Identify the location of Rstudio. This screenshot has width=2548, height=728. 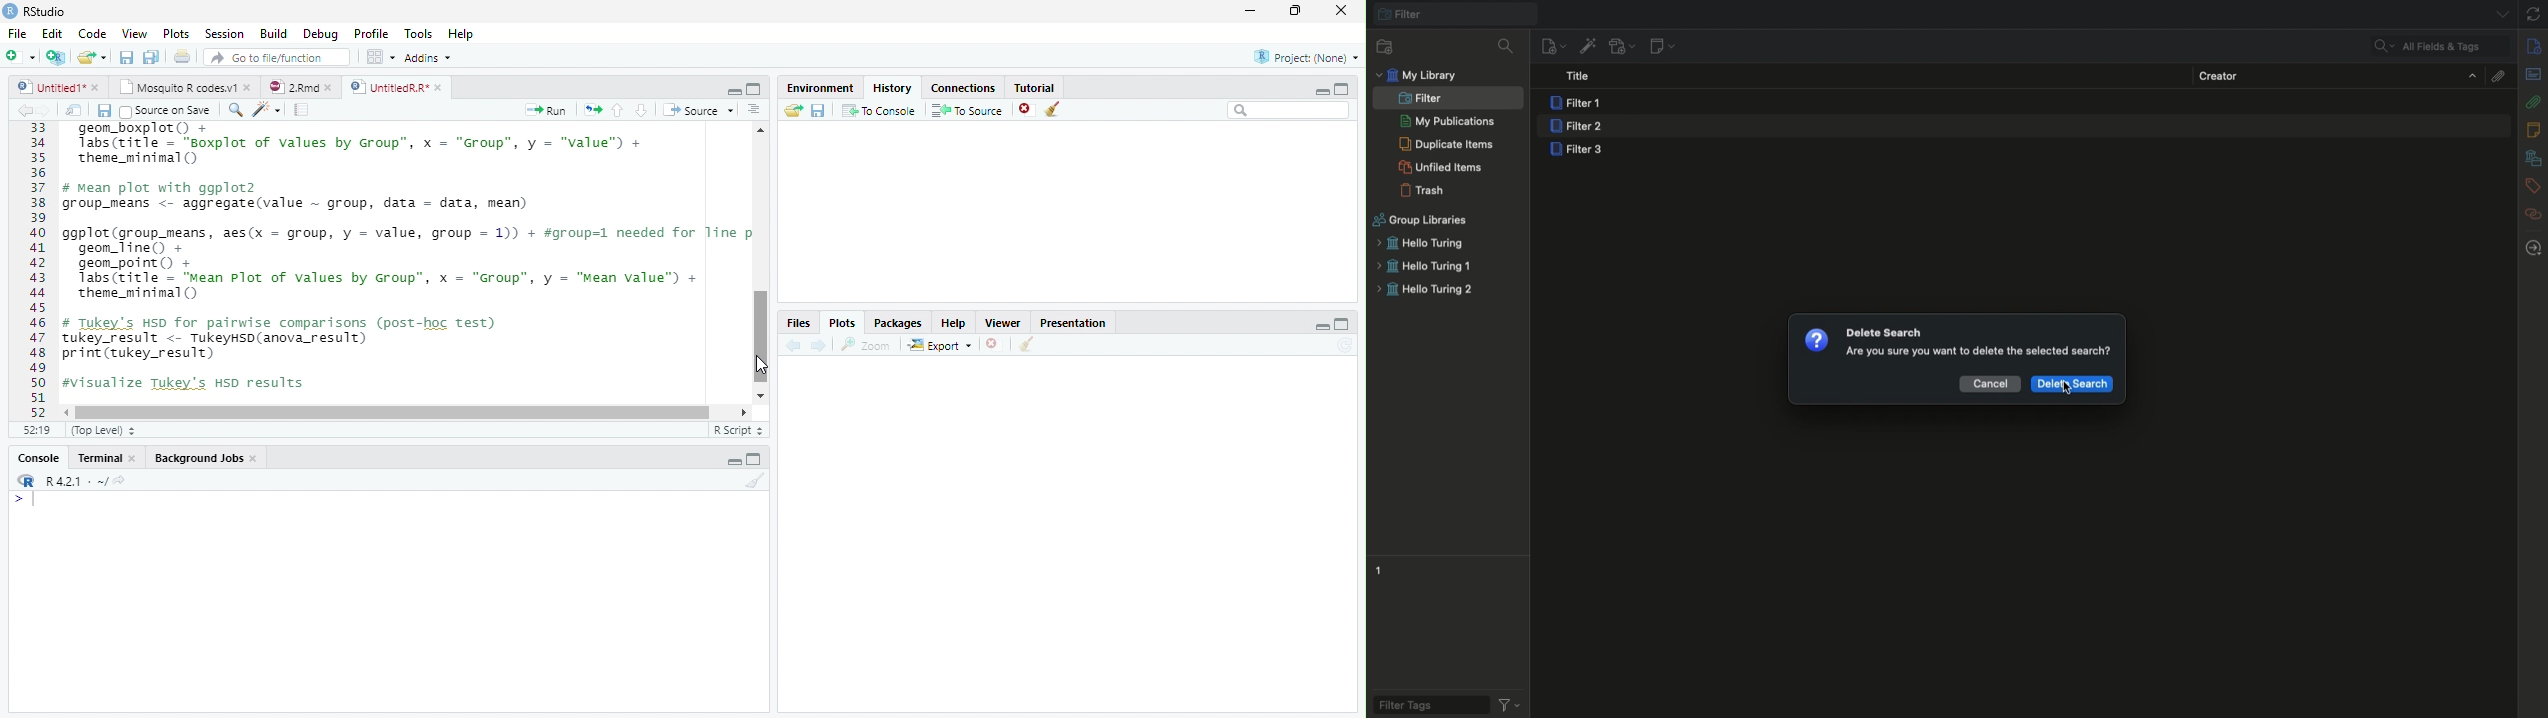
(33, 9).